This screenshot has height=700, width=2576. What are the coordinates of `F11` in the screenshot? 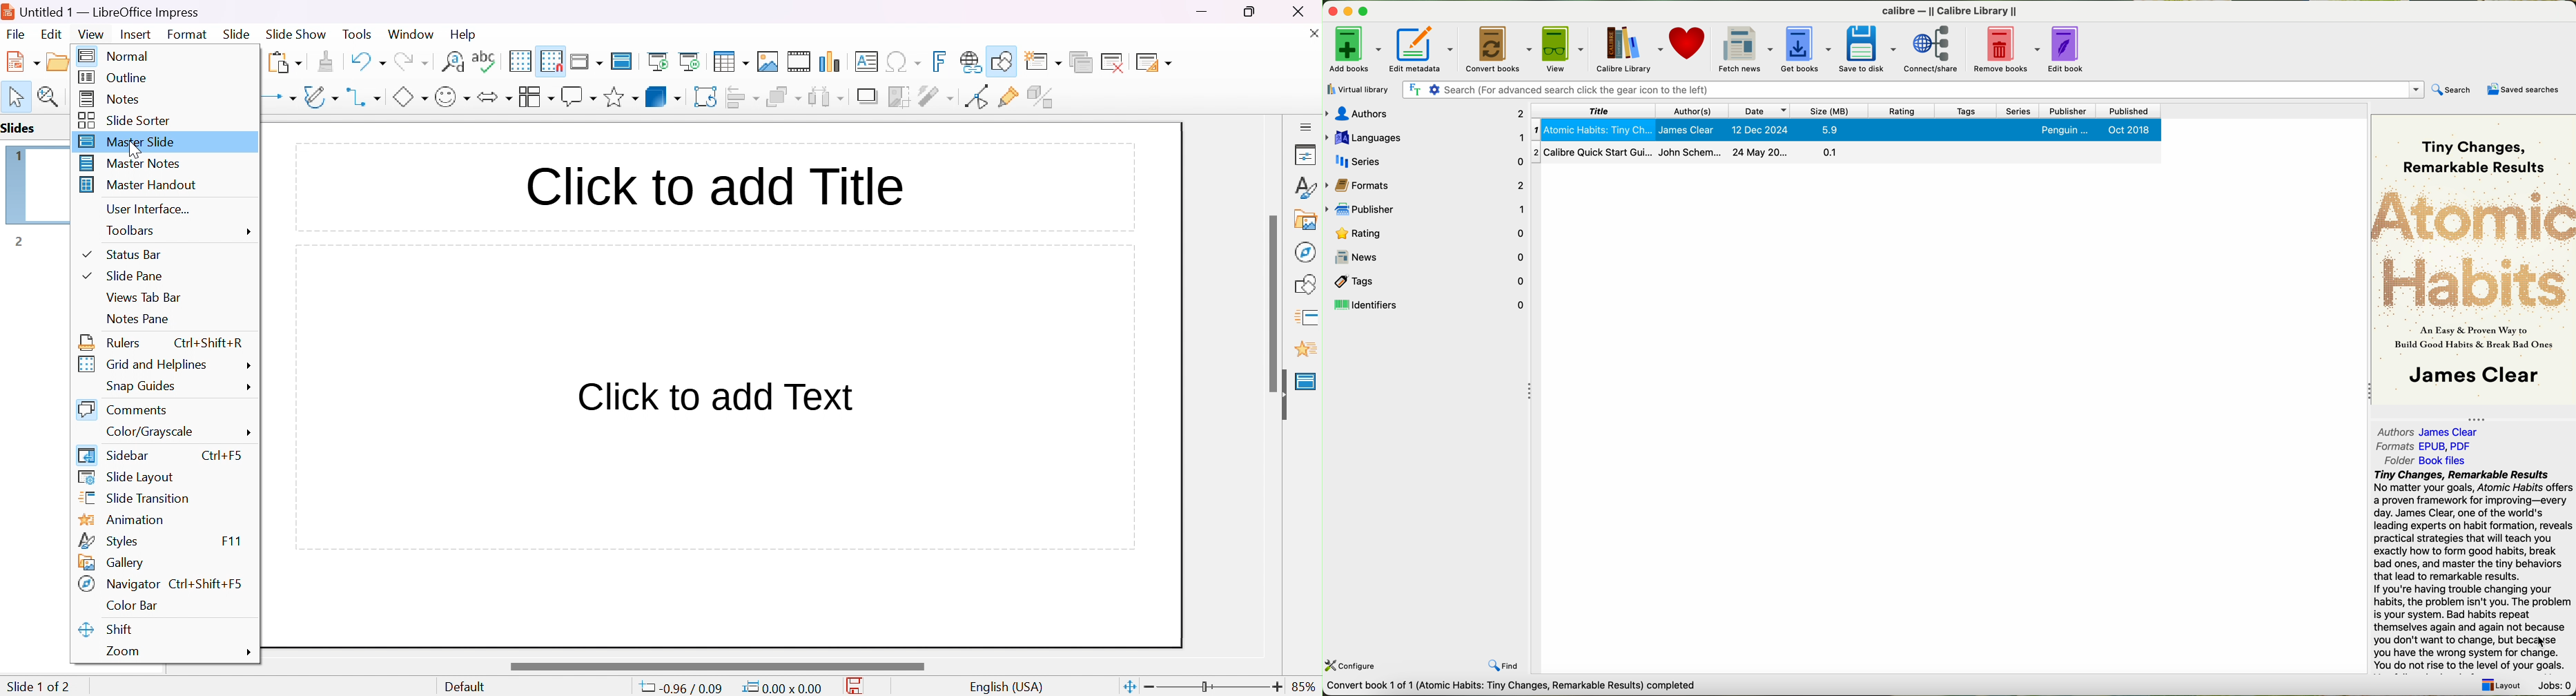 It's located at (231, 540).